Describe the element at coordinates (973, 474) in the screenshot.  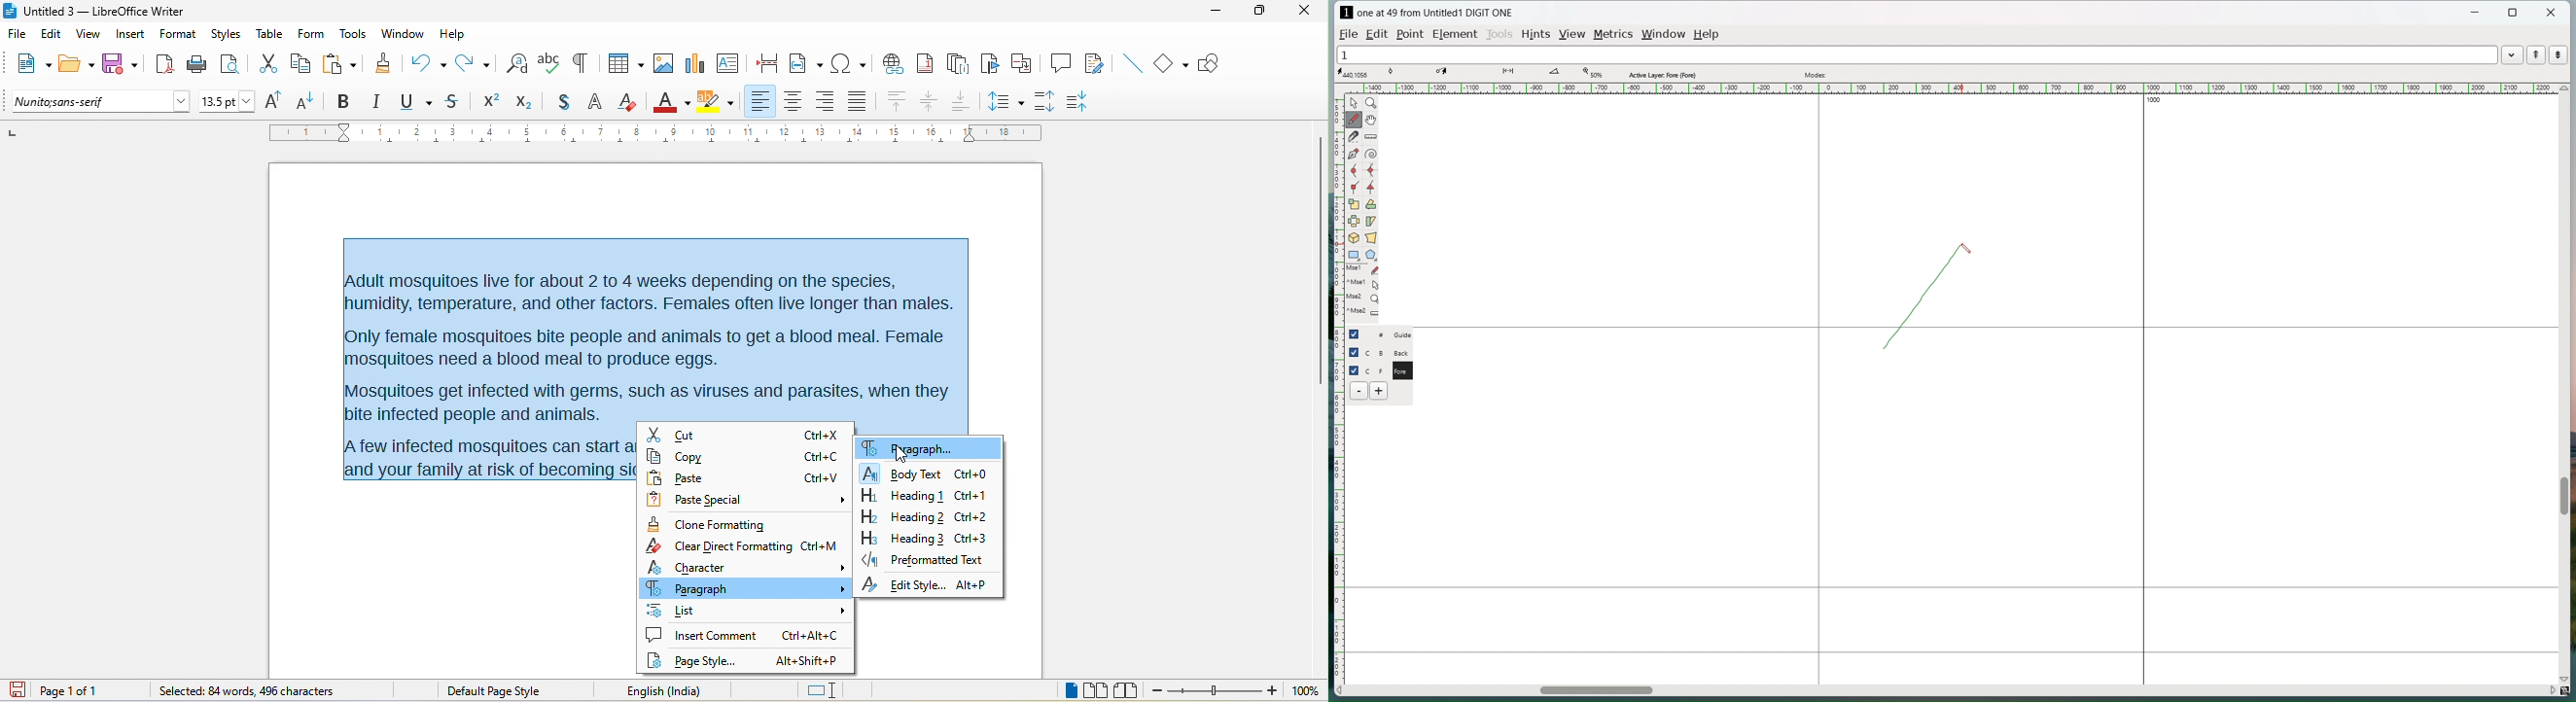
I see `shortcut key` at that location.